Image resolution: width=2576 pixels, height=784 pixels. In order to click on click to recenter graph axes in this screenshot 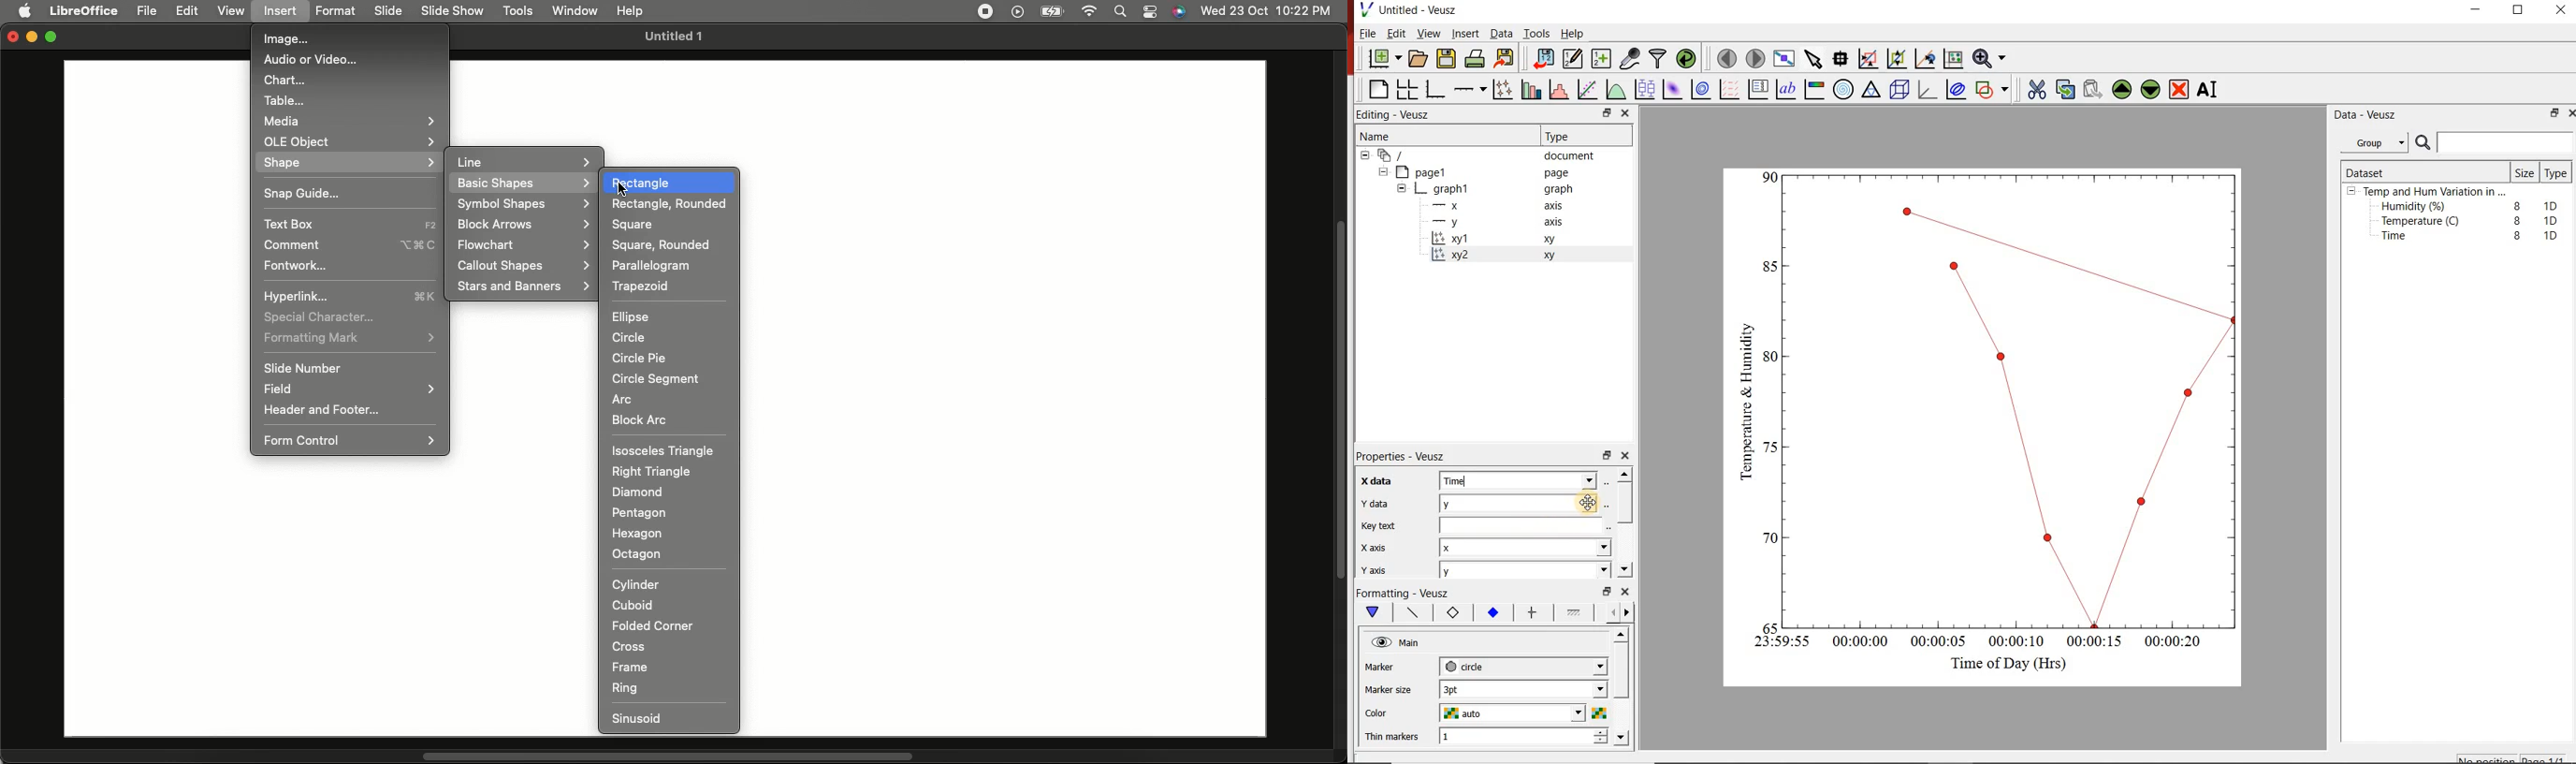, I will do `click(1925, 59)`.